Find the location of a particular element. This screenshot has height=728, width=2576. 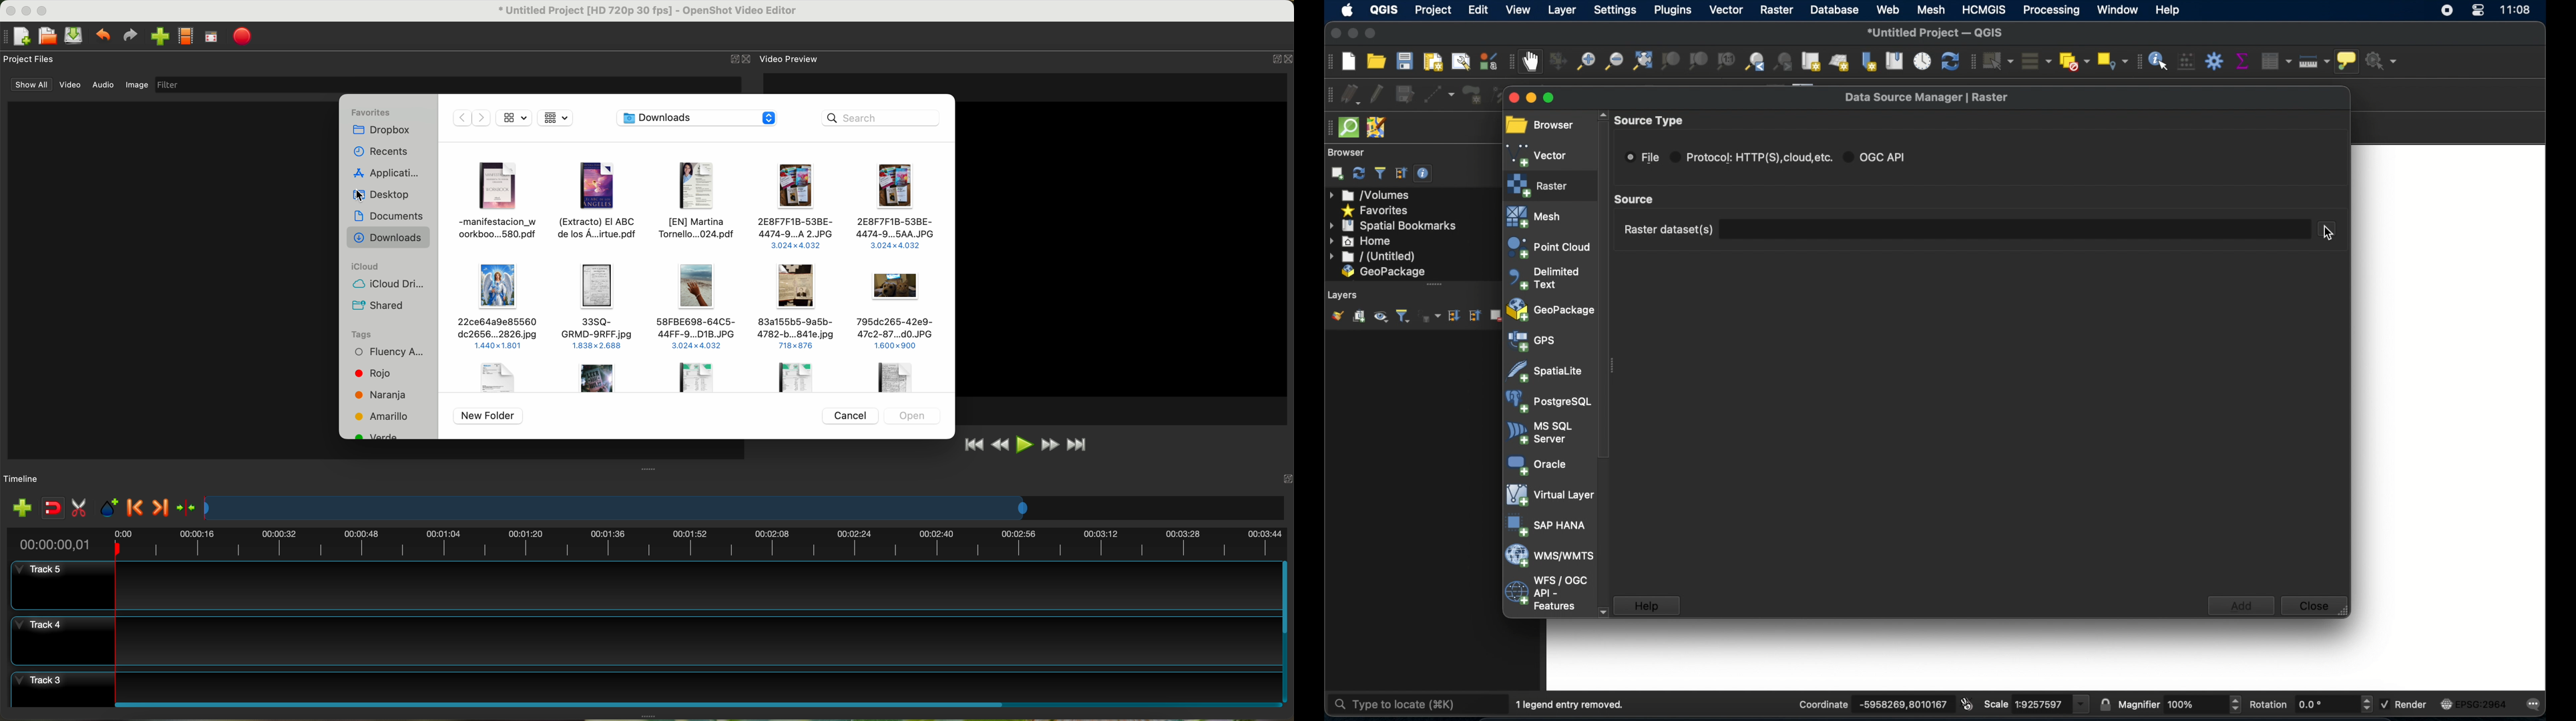

collapse all is located at coordinates (1477, 315).